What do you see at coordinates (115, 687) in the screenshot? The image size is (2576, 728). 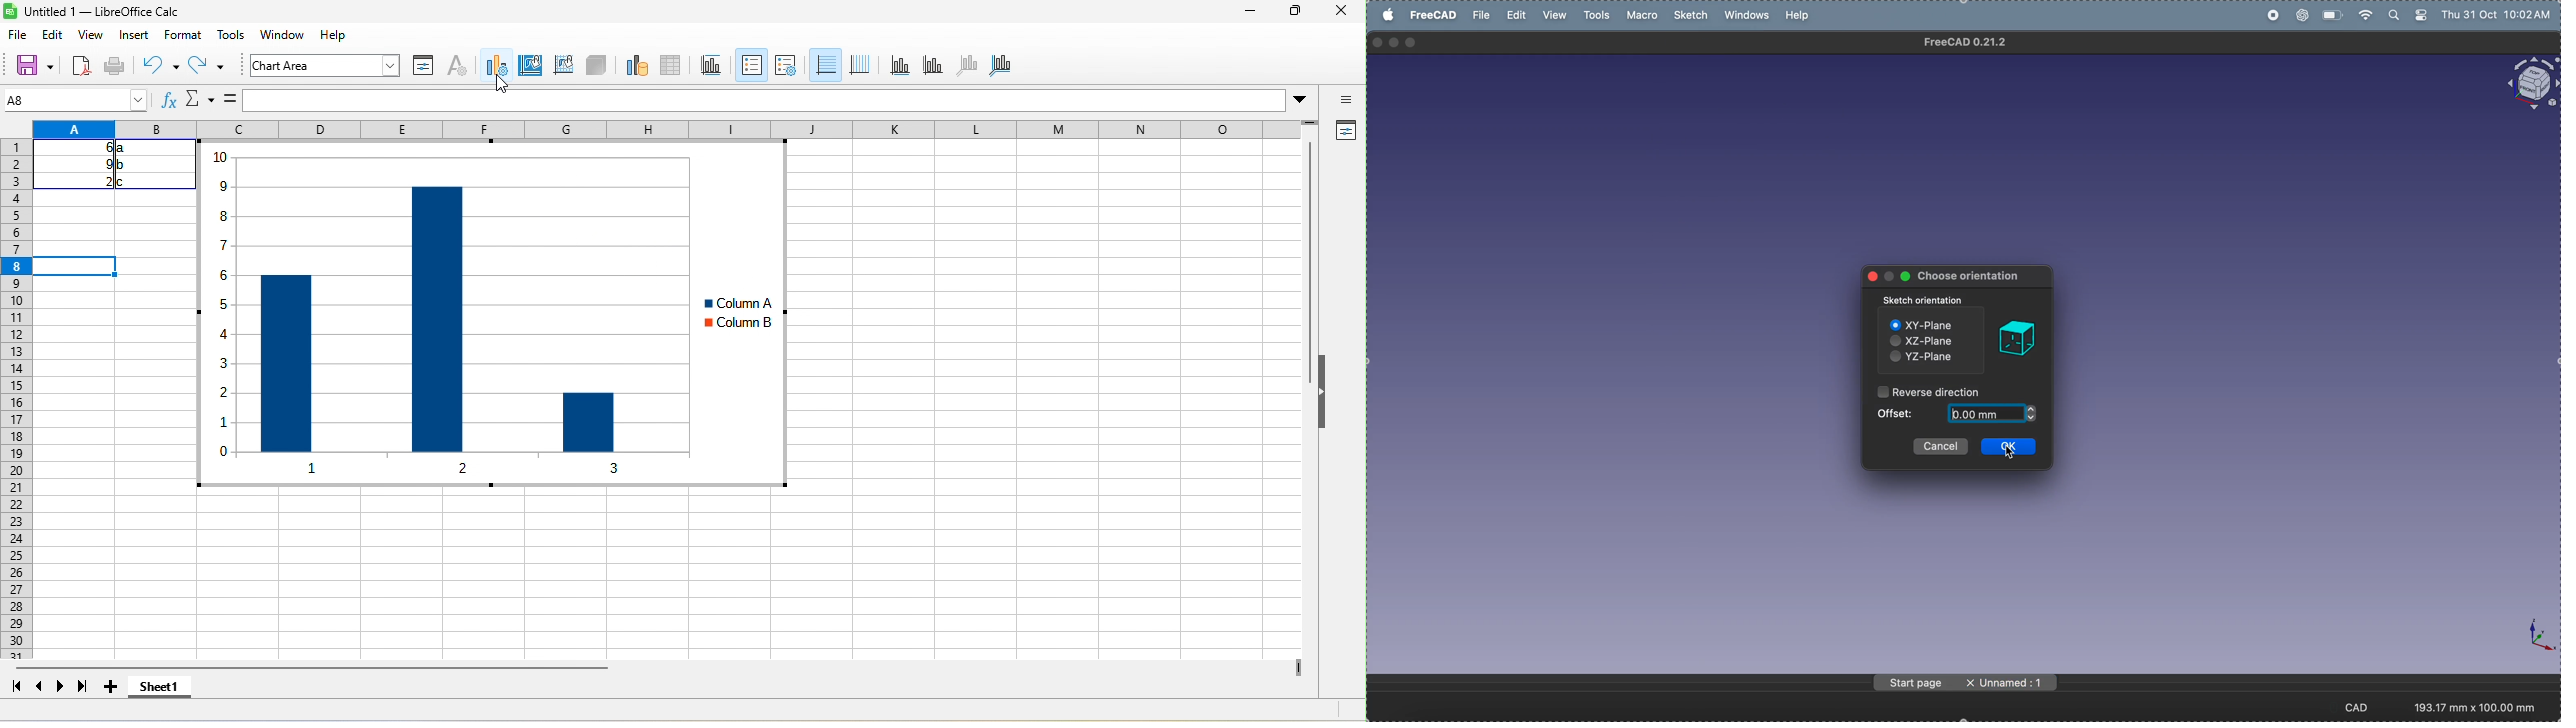 I see `add new sheet` at bounding box center [115, 687].